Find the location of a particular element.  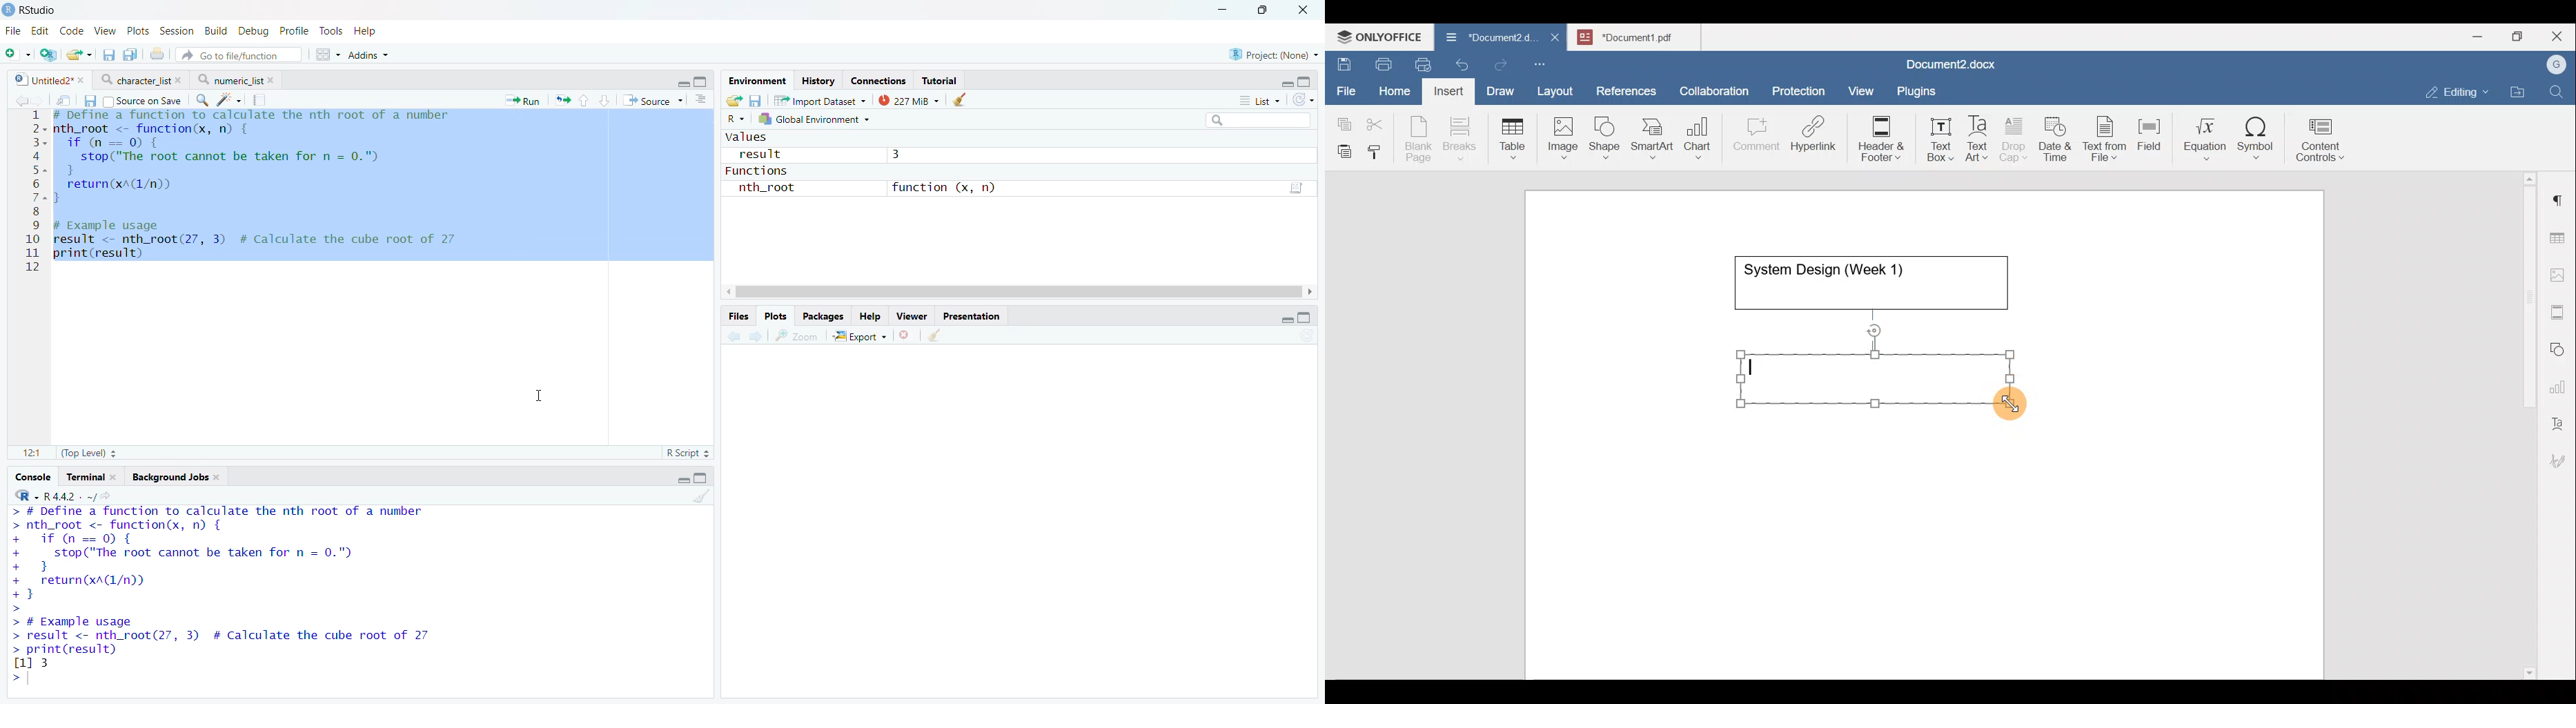

ONLYOFFICE is located at coordinates (1380, 36).